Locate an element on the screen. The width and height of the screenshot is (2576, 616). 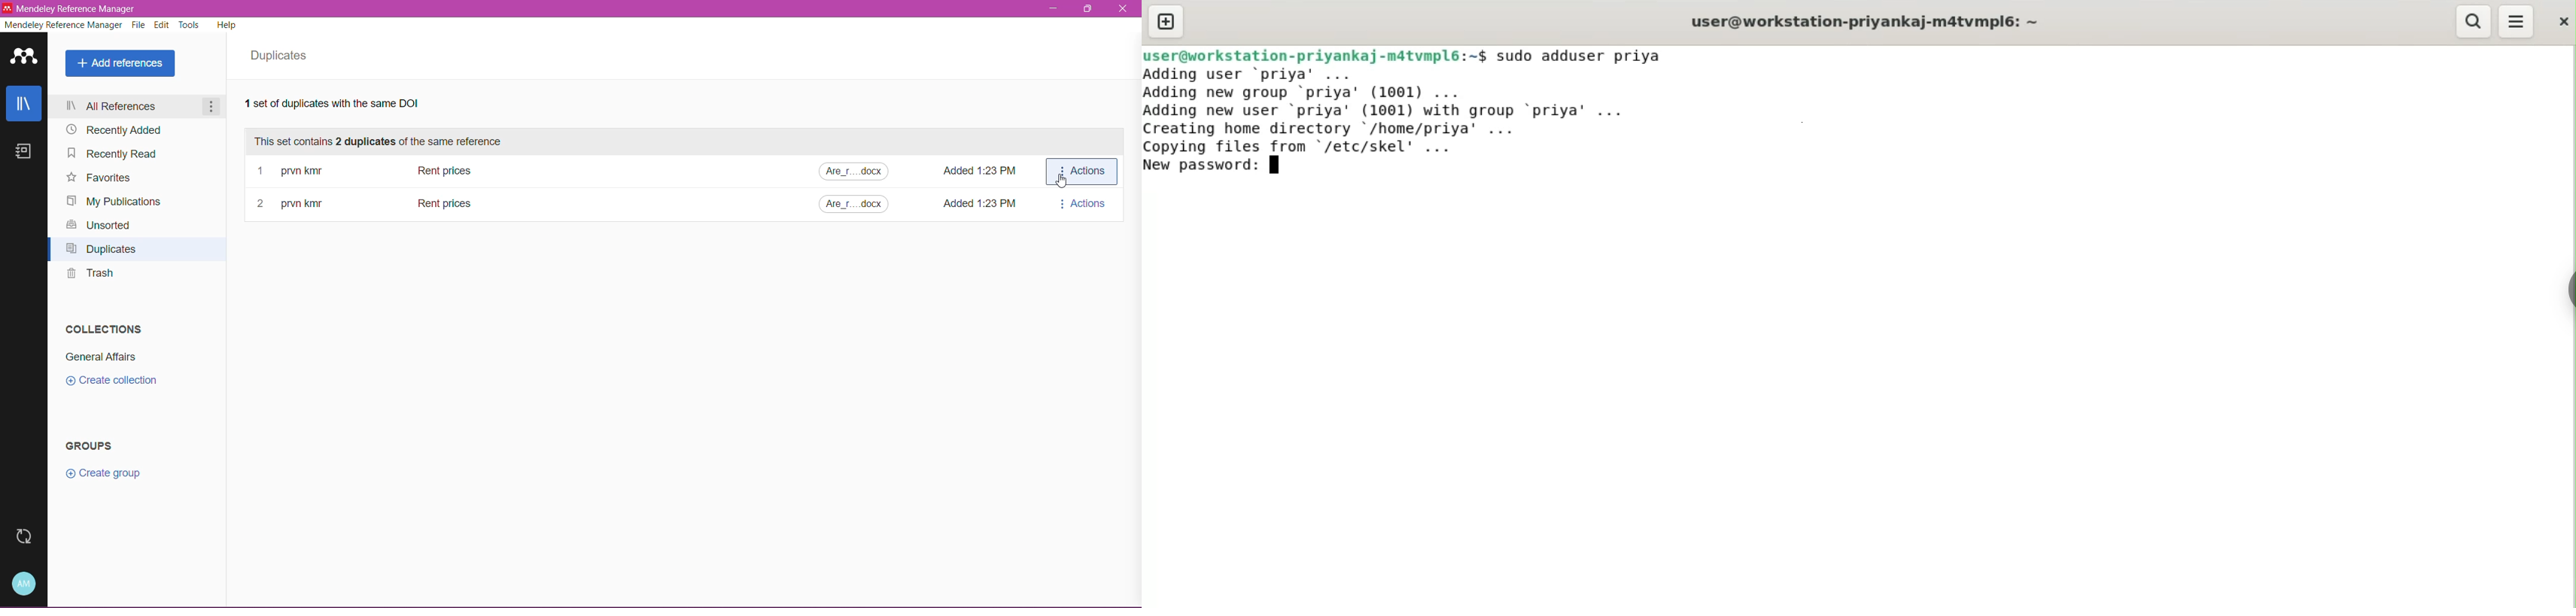
Duplicate item title is located at coordinates (460, 203).